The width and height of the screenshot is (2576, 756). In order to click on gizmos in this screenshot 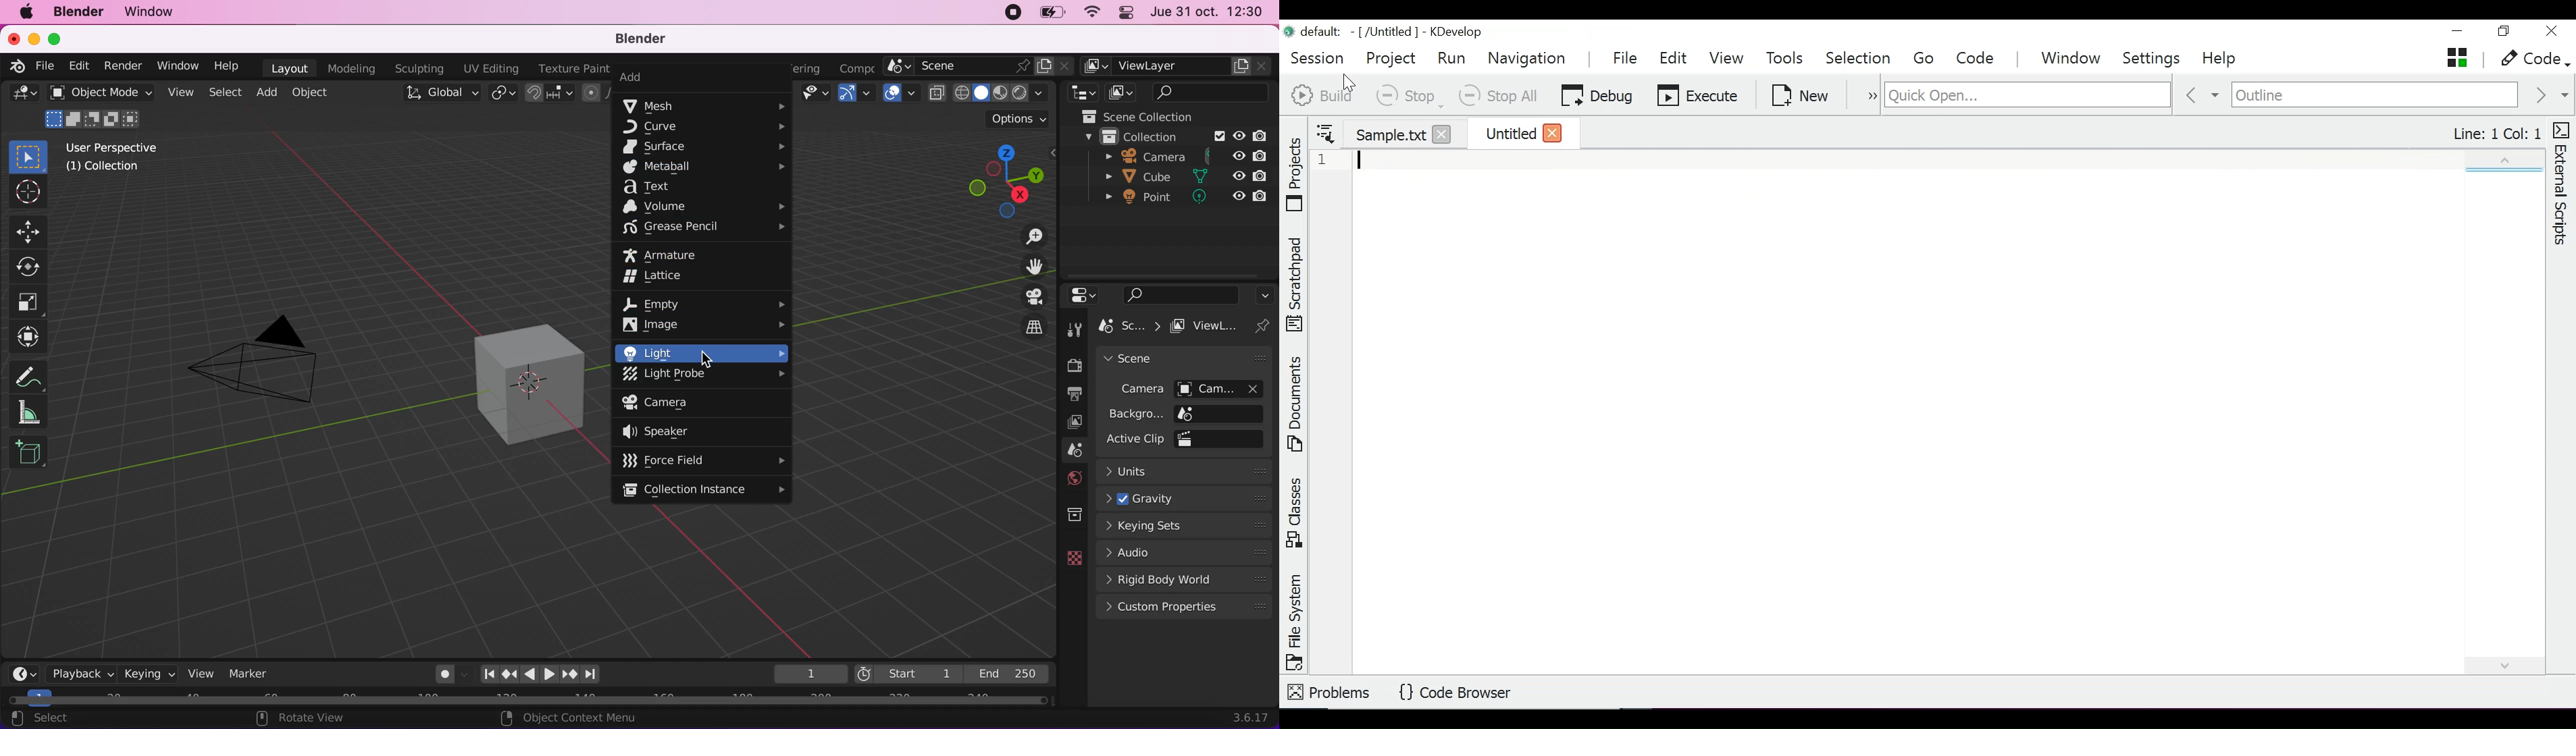, I will do `click(860, 96)`.